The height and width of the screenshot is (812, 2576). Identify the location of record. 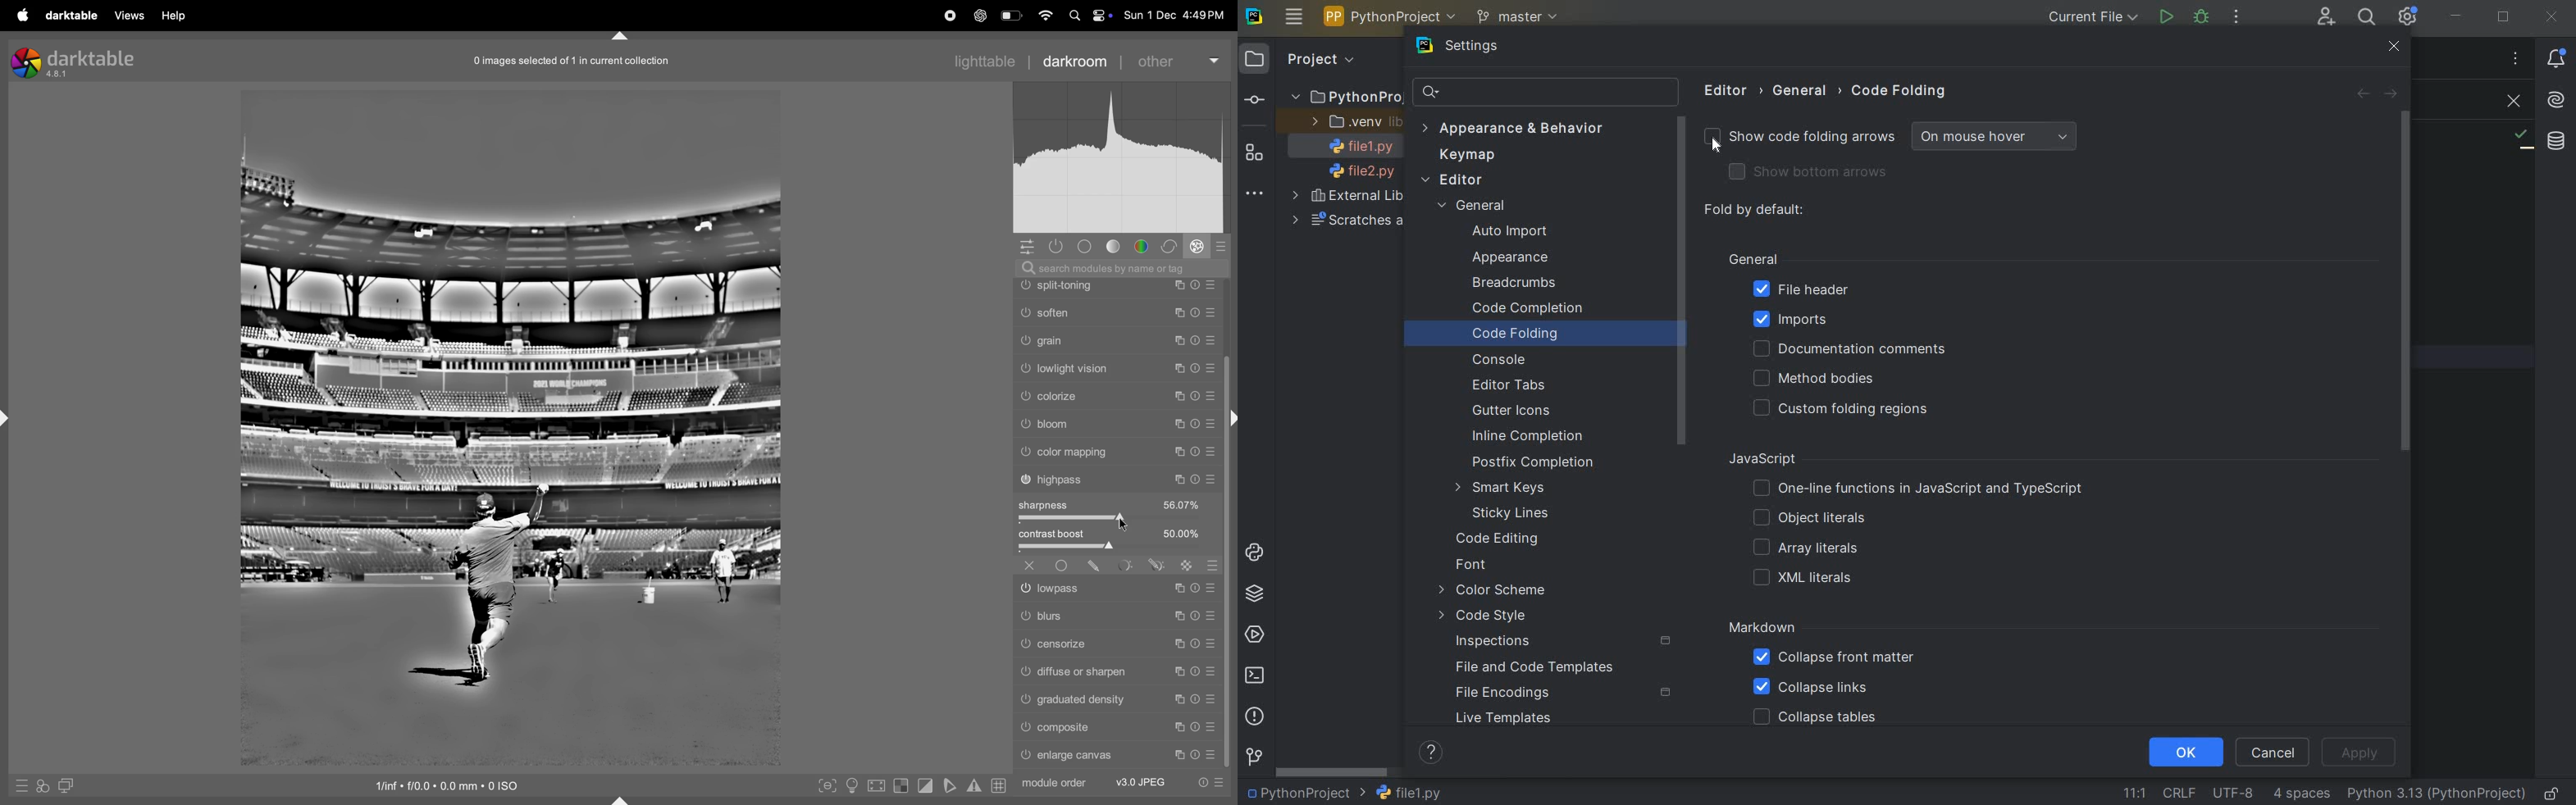
(909, 17).